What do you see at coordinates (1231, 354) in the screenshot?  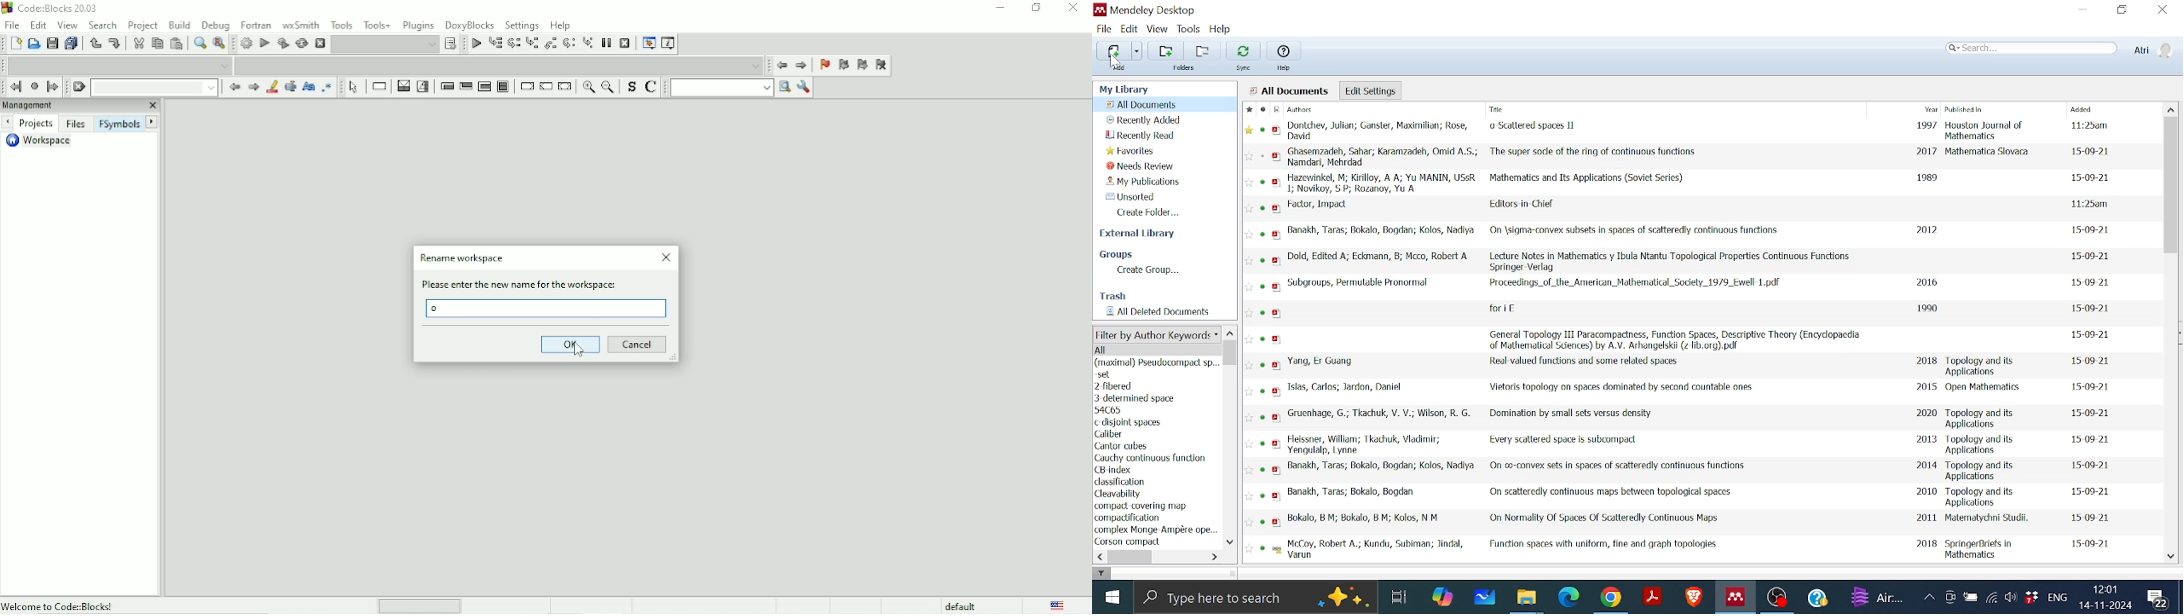 I see `Vertical scrollbar for filter by author keyword` at bounding box center [1231, 354].